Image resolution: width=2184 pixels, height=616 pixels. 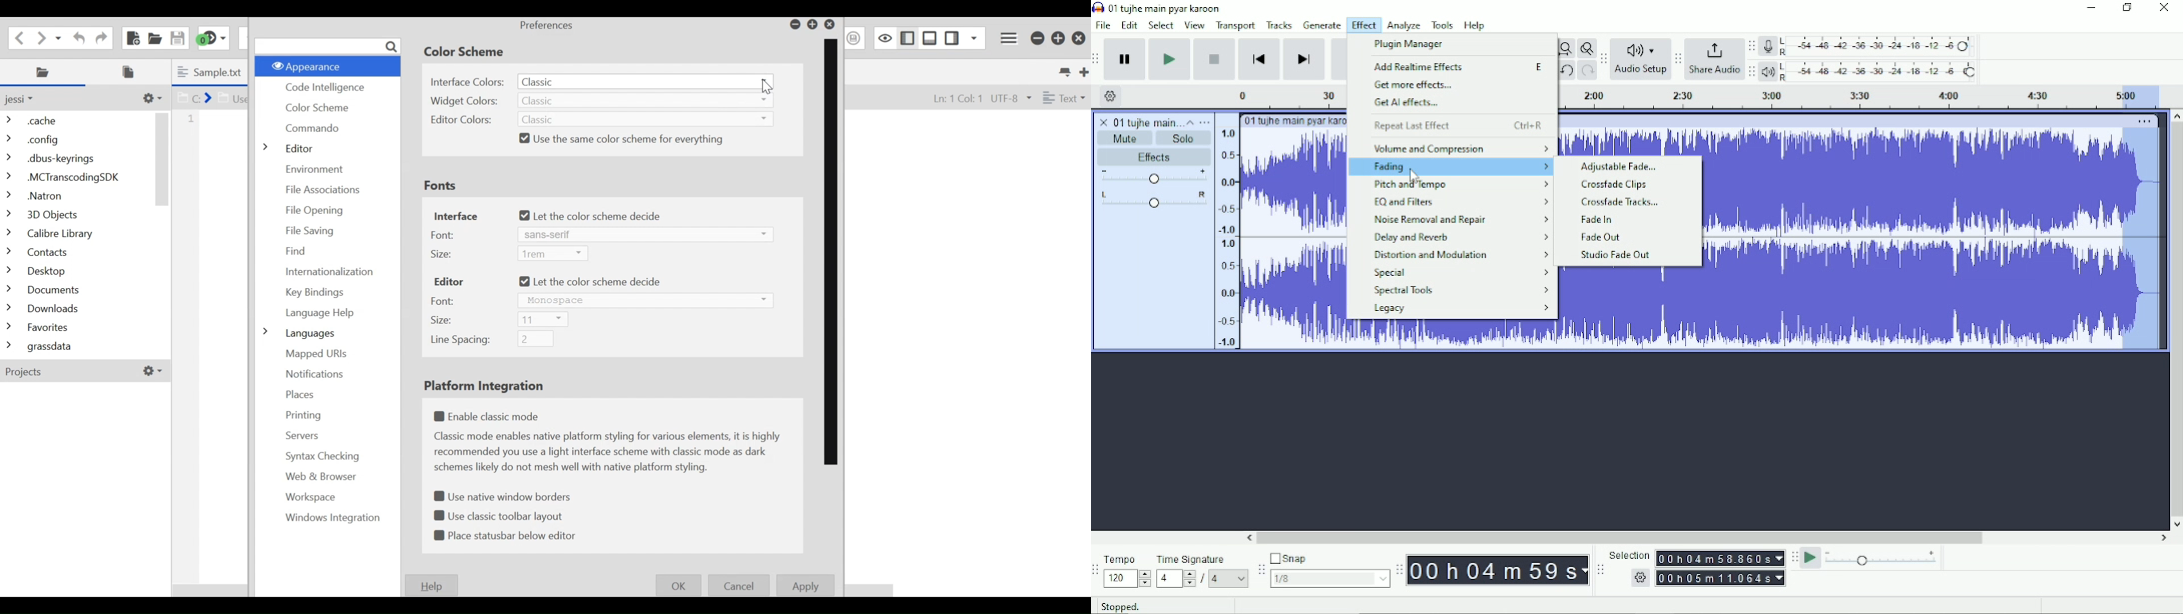 I want to click on Distortion and Modulation, so click(x=1460, y=255).